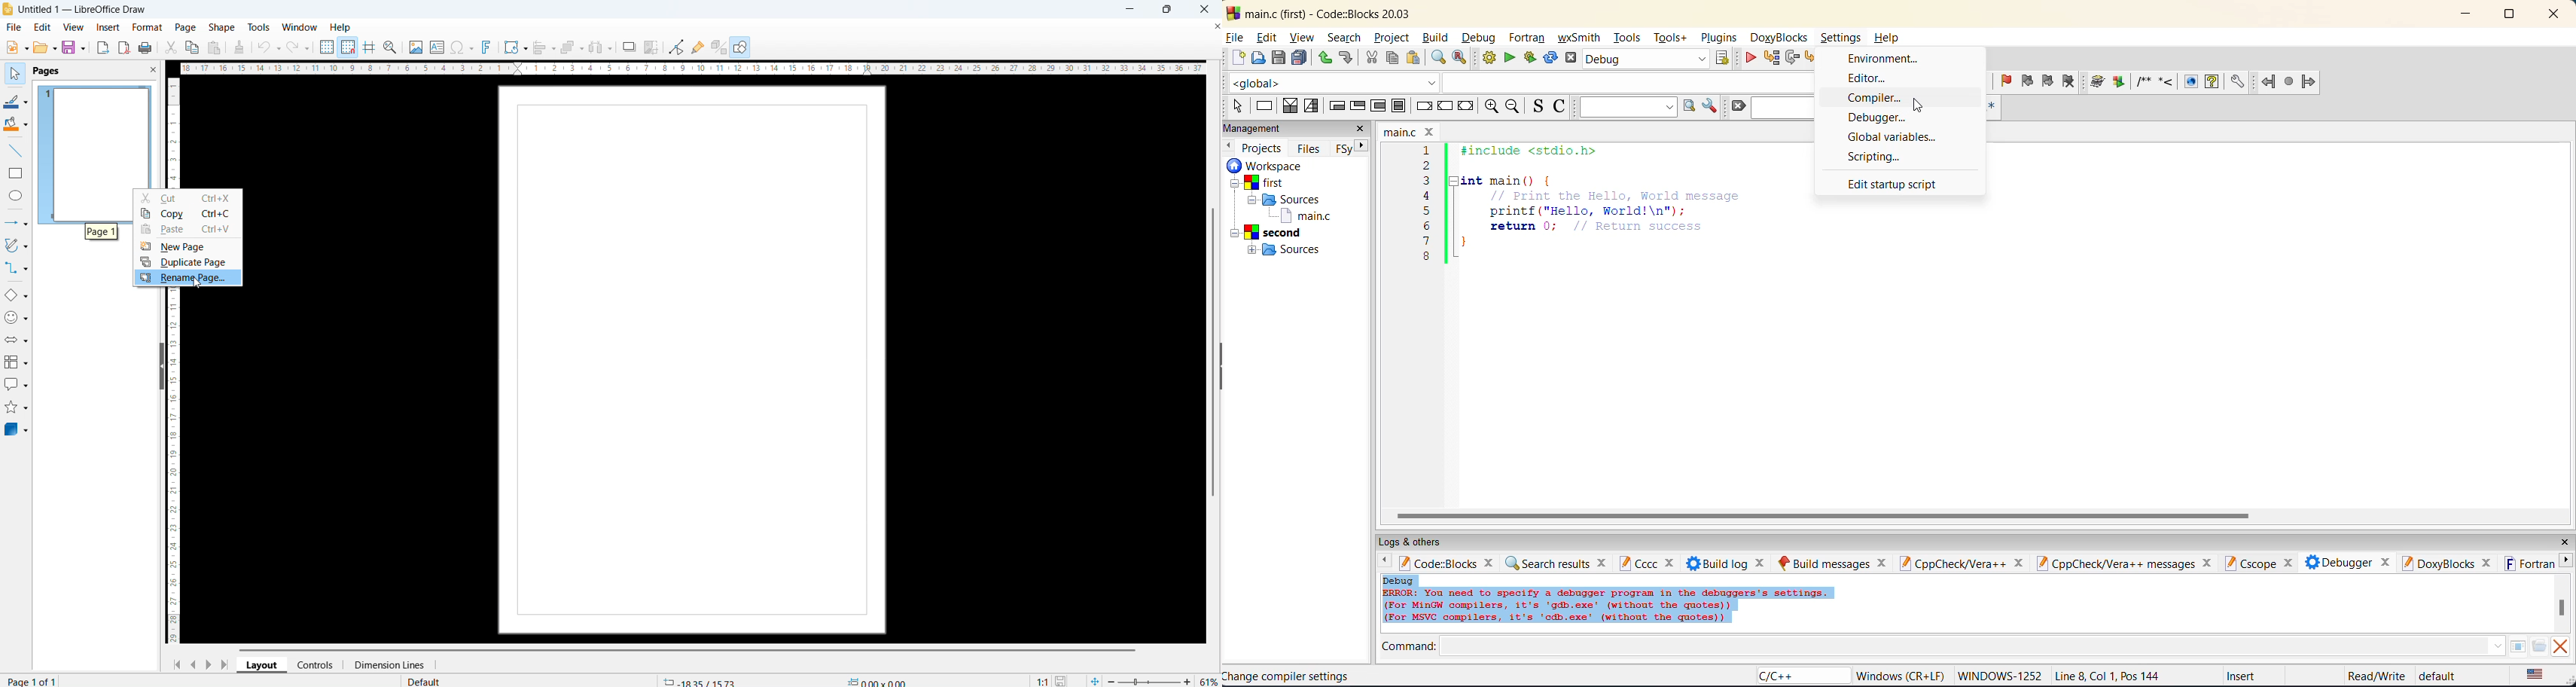 The height and width of the screenshot is (700, 2576). What do you see at coordinates (1882, 118) in the screenshot?
I see `debugger` at bounding box center [1882, 118].